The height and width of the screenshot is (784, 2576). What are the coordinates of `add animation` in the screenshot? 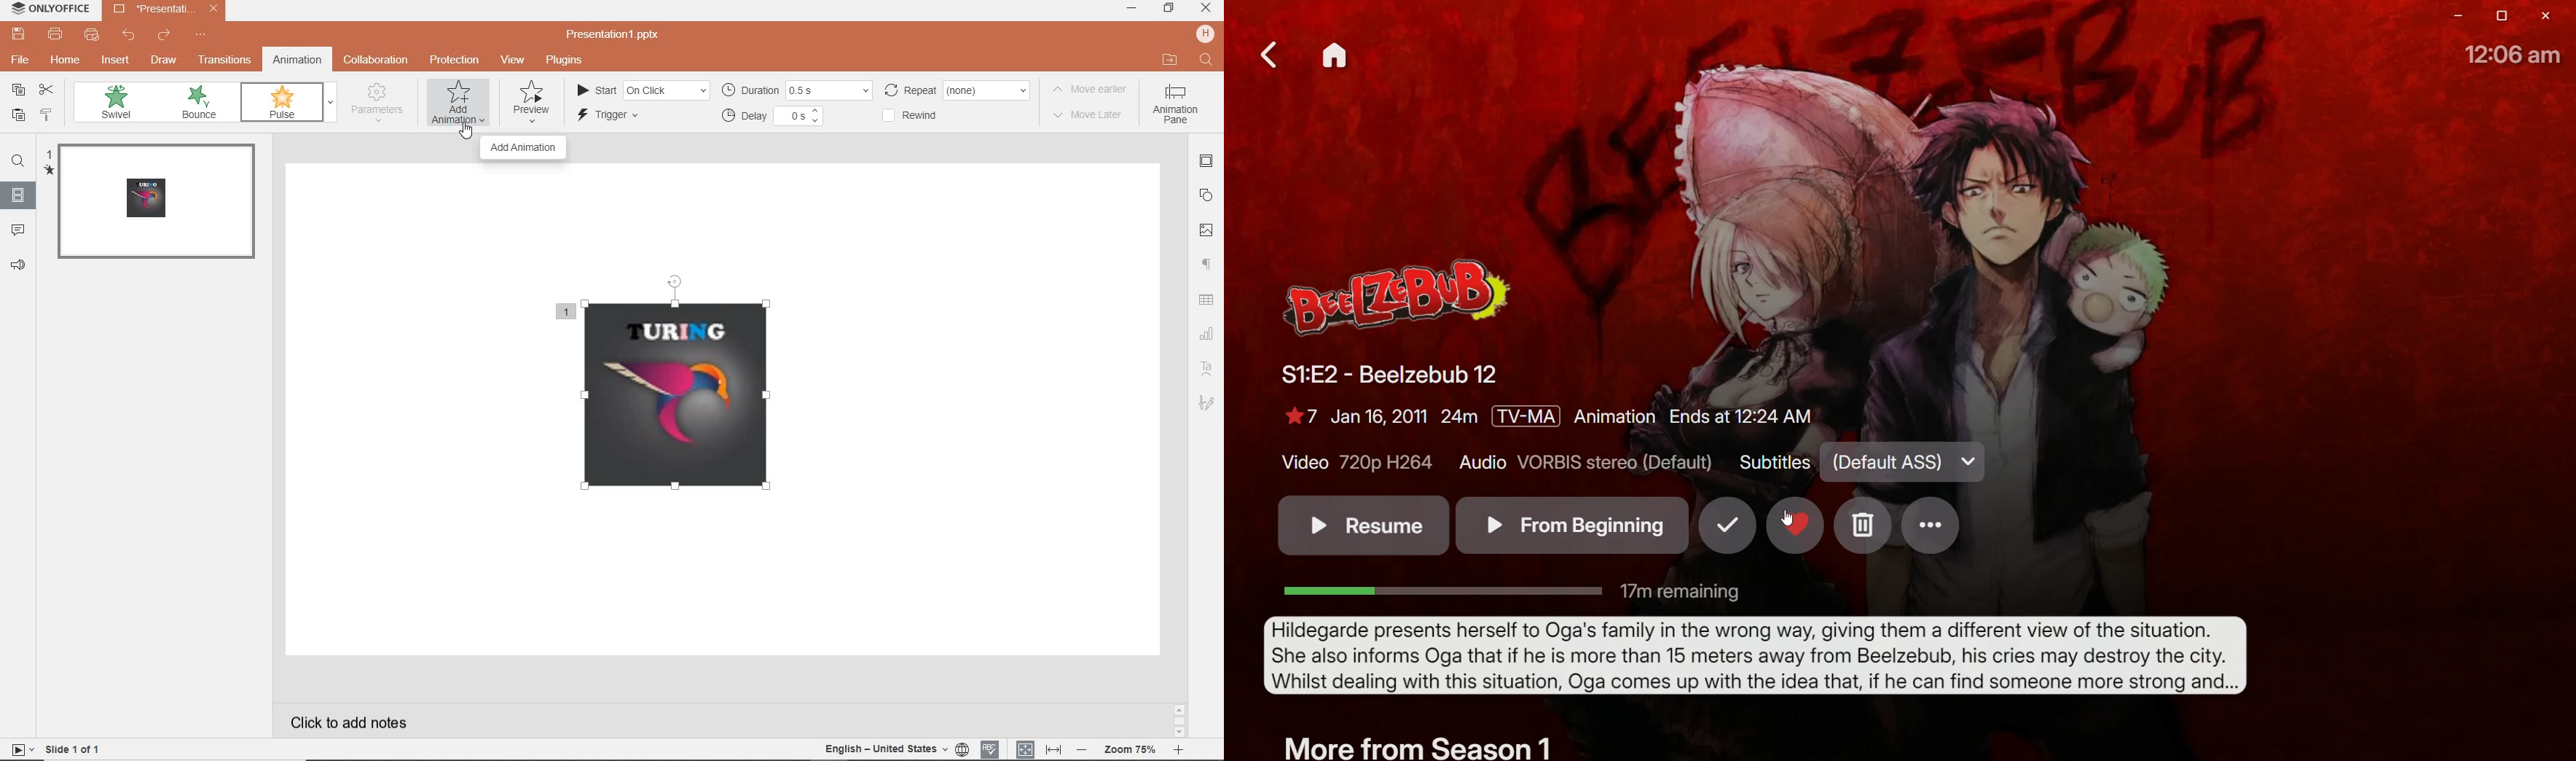 It's located at (460, 104).